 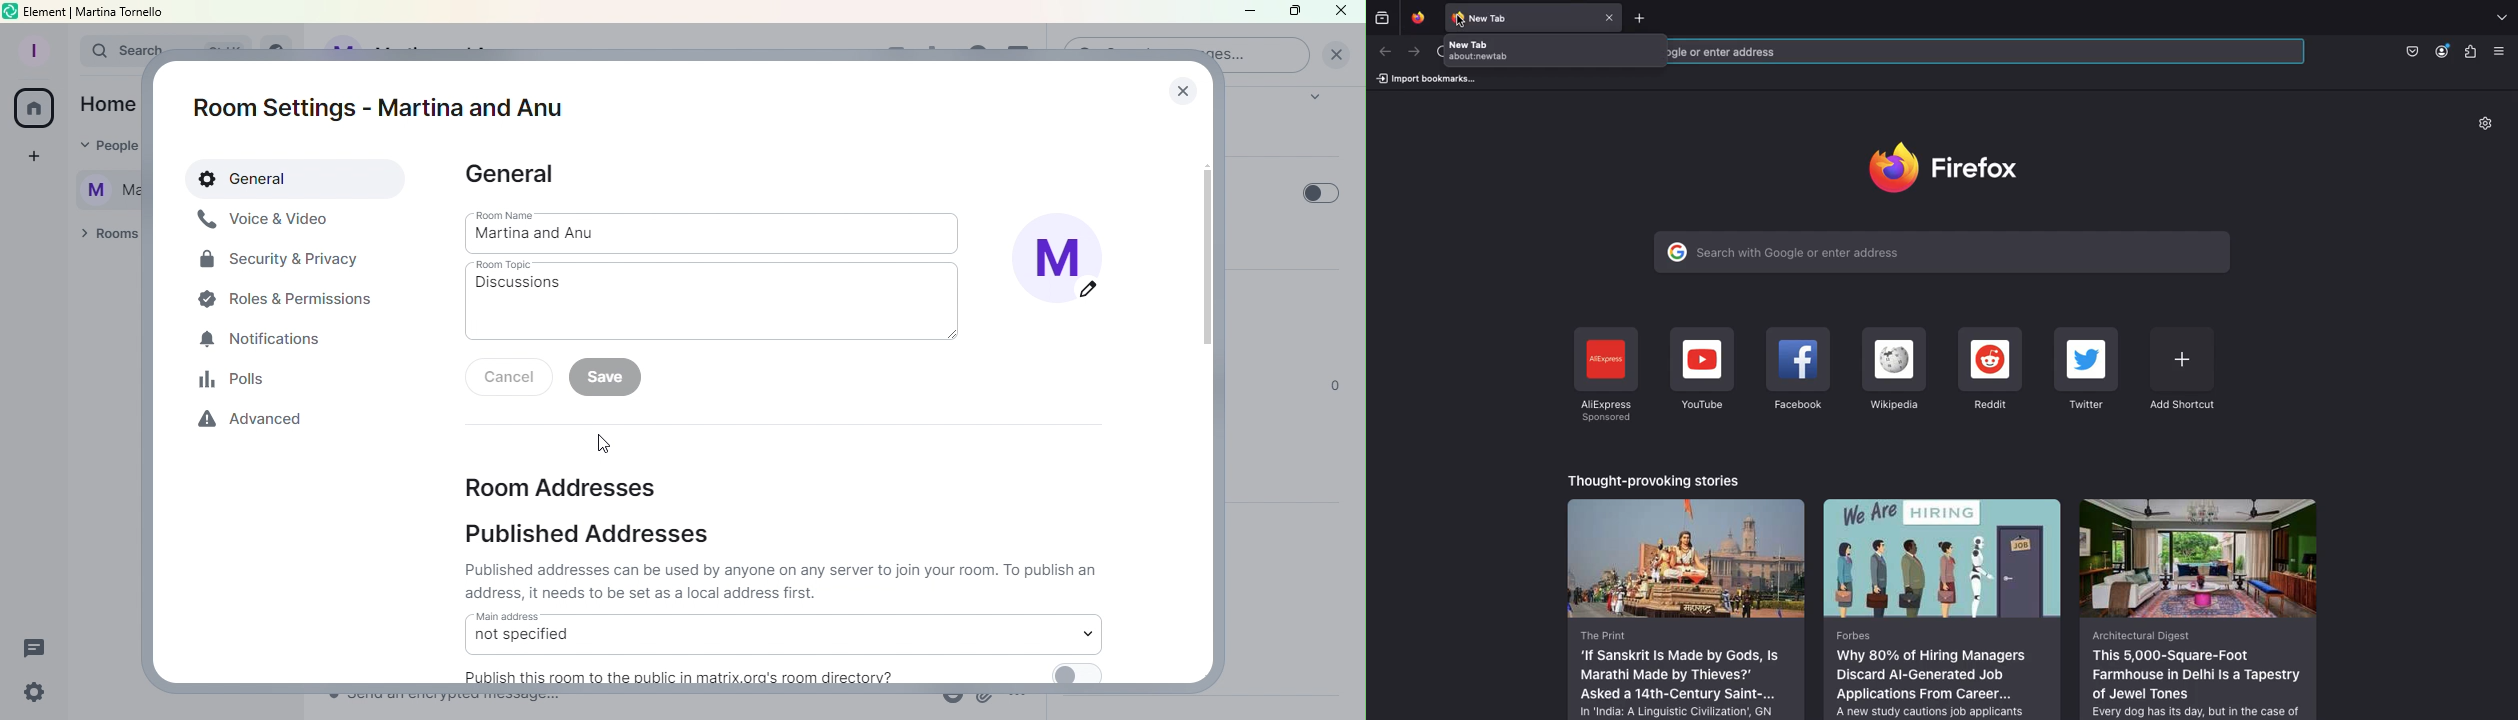 What do you see at coordinates (256, 423) in the screenshot?
I see `Advanced` at bounding box center [256, 423].